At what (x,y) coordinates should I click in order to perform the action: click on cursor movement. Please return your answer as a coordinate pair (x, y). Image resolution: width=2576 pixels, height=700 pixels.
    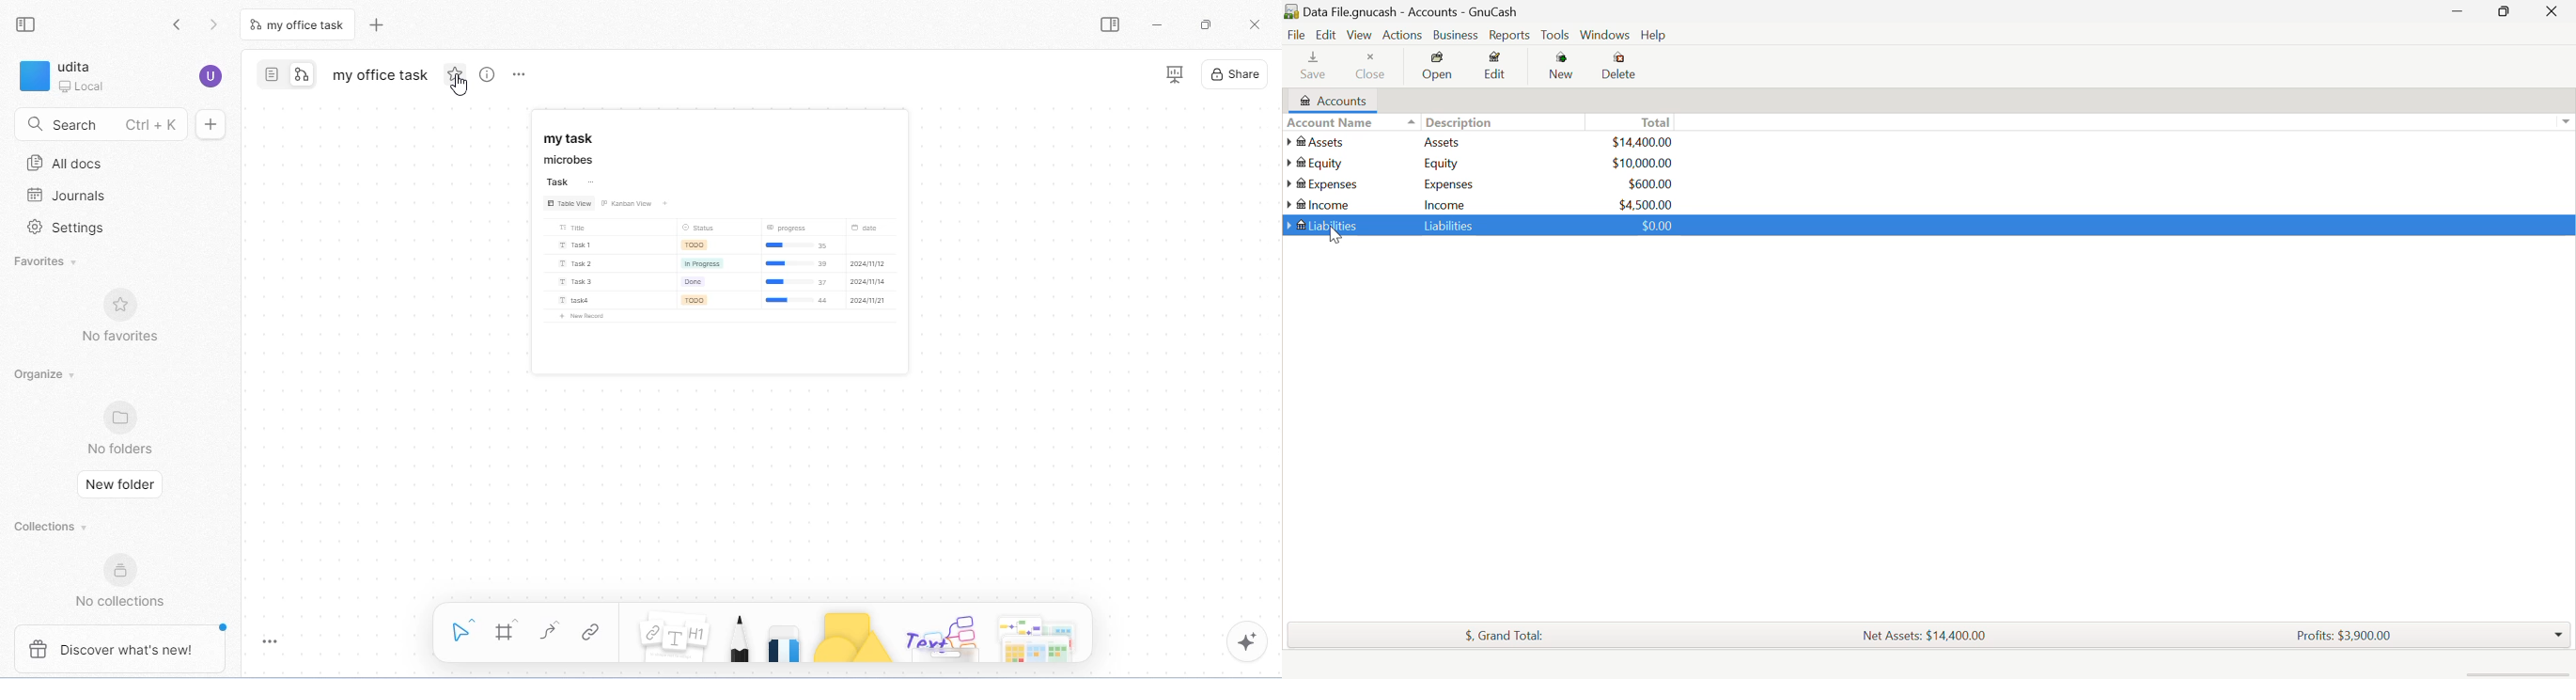
    Looking at the image, I should click on (461, 87).